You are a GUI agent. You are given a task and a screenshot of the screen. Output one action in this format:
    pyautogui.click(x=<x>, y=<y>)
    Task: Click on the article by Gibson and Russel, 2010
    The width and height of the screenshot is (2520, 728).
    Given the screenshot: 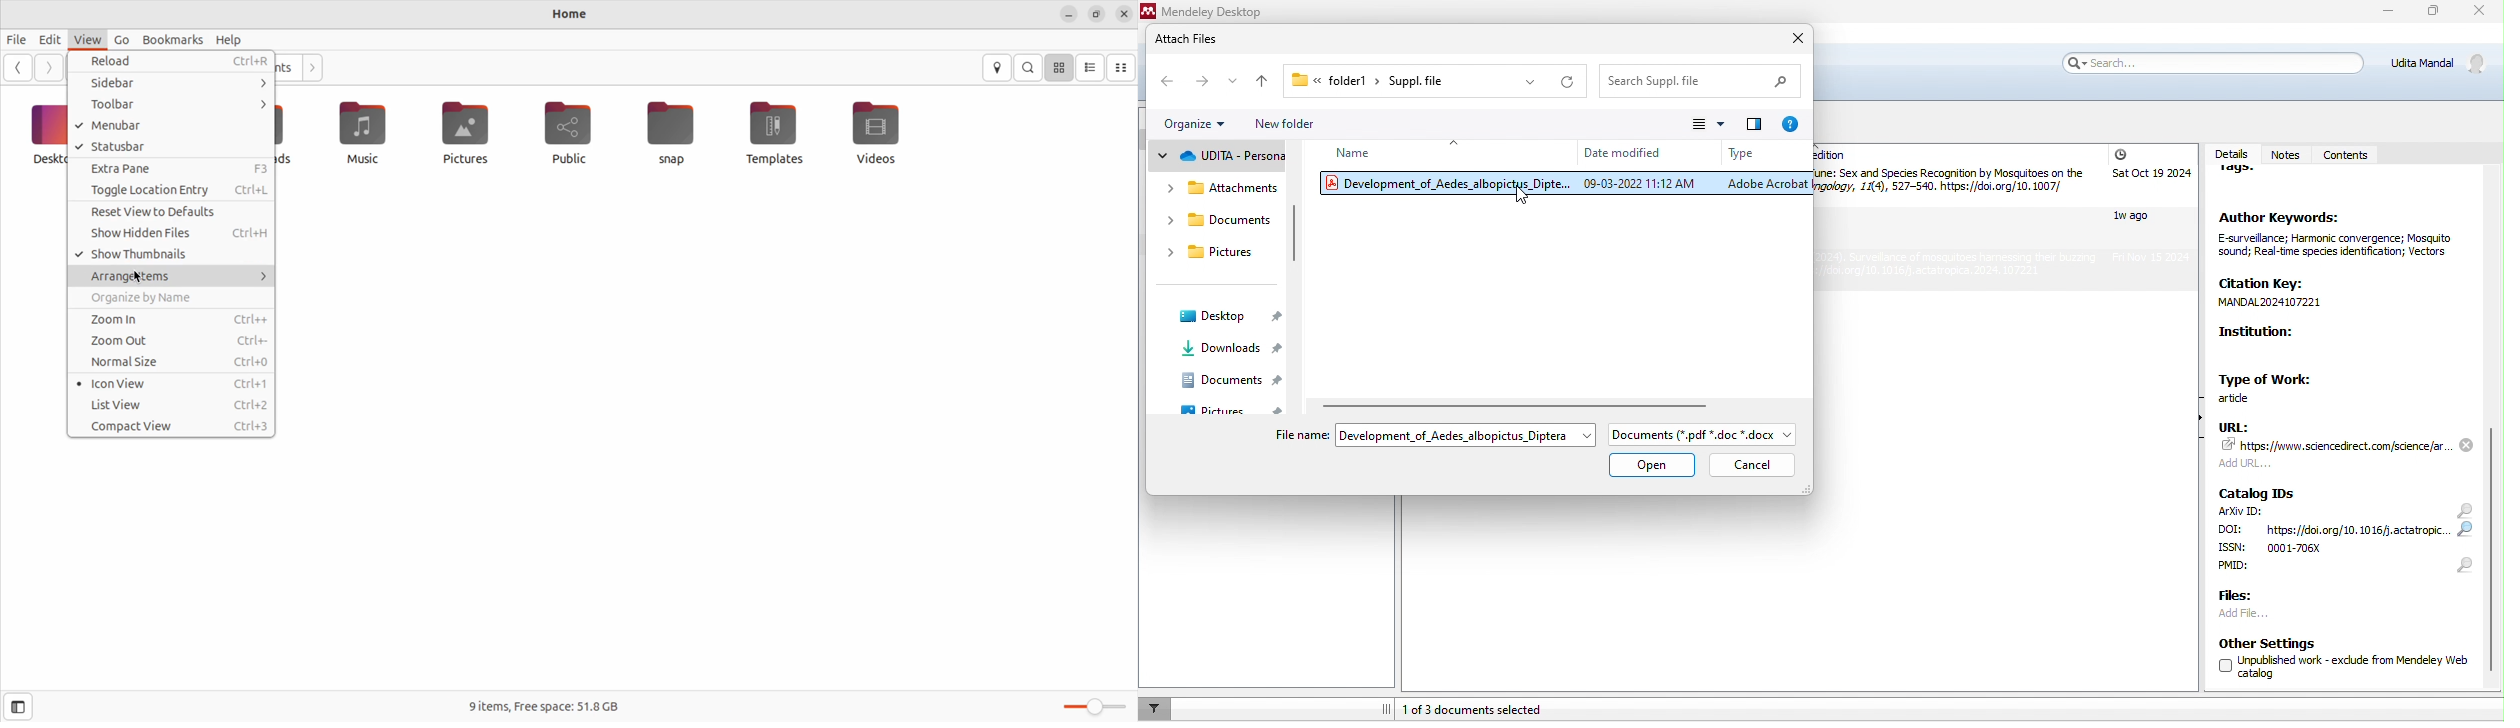 What is the action you would take?
    pyautogui.click(x=1950, y=185)
    